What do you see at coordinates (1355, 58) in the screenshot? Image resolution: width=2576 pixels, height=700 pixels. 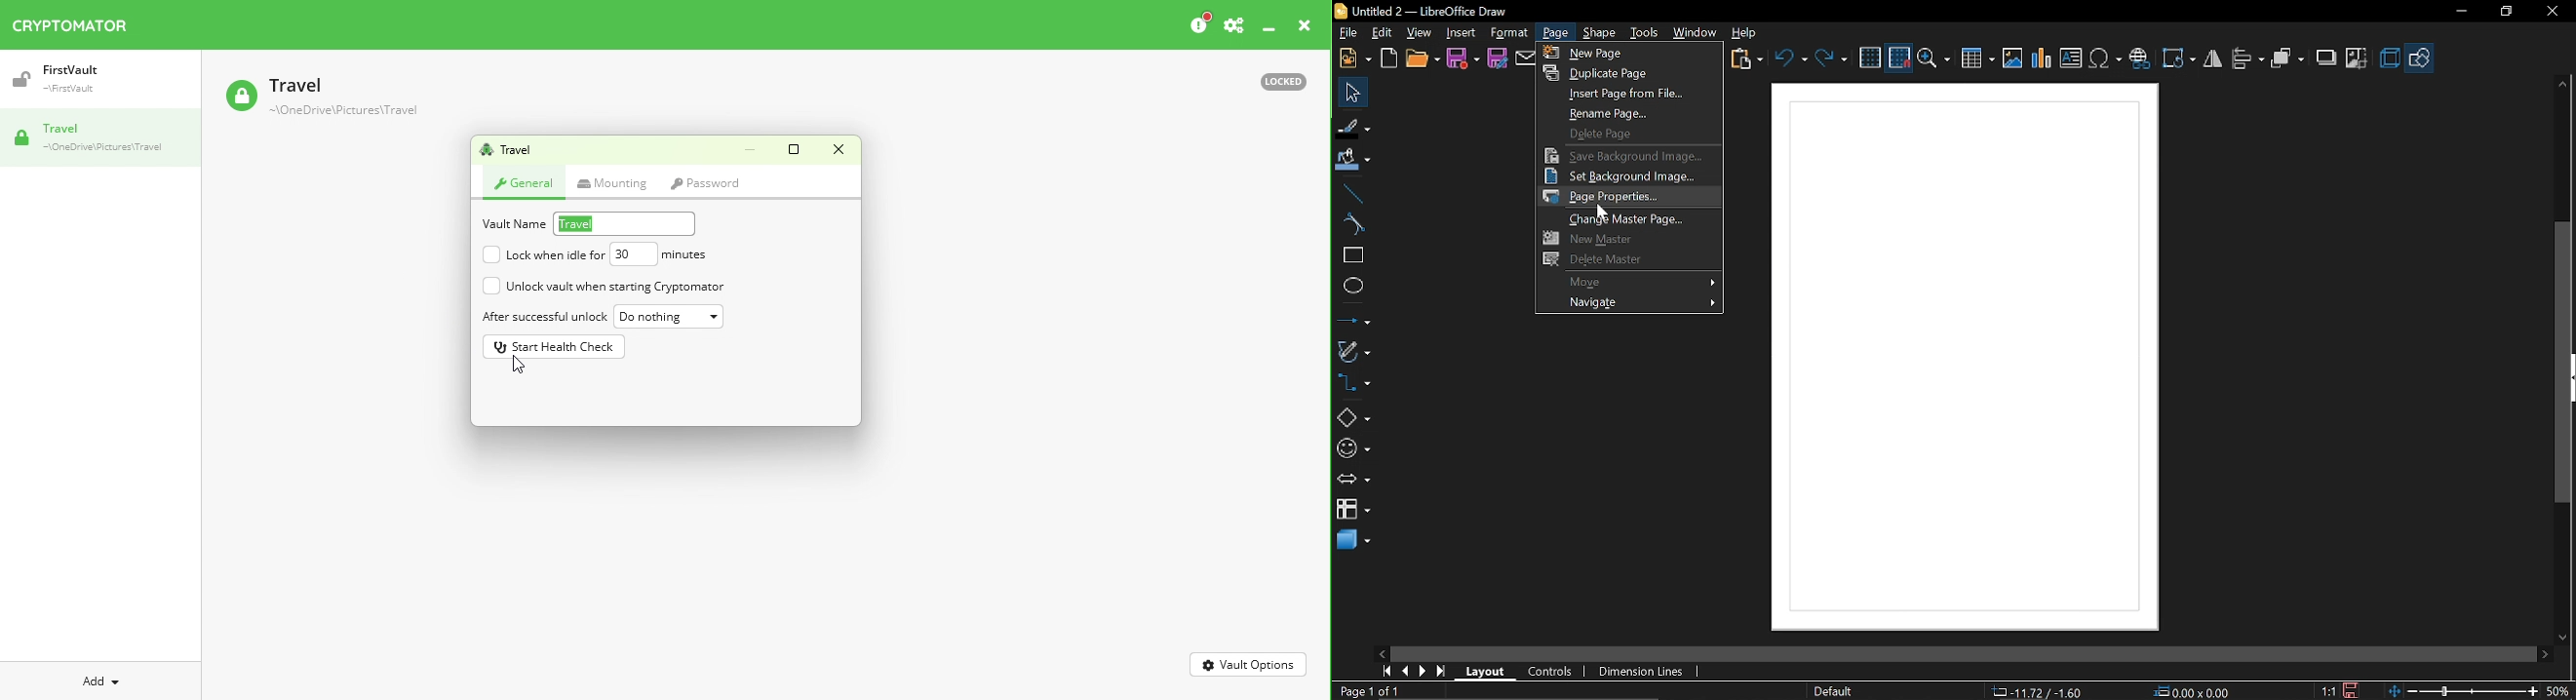 I see `New` at bounding box center [1355, 58].